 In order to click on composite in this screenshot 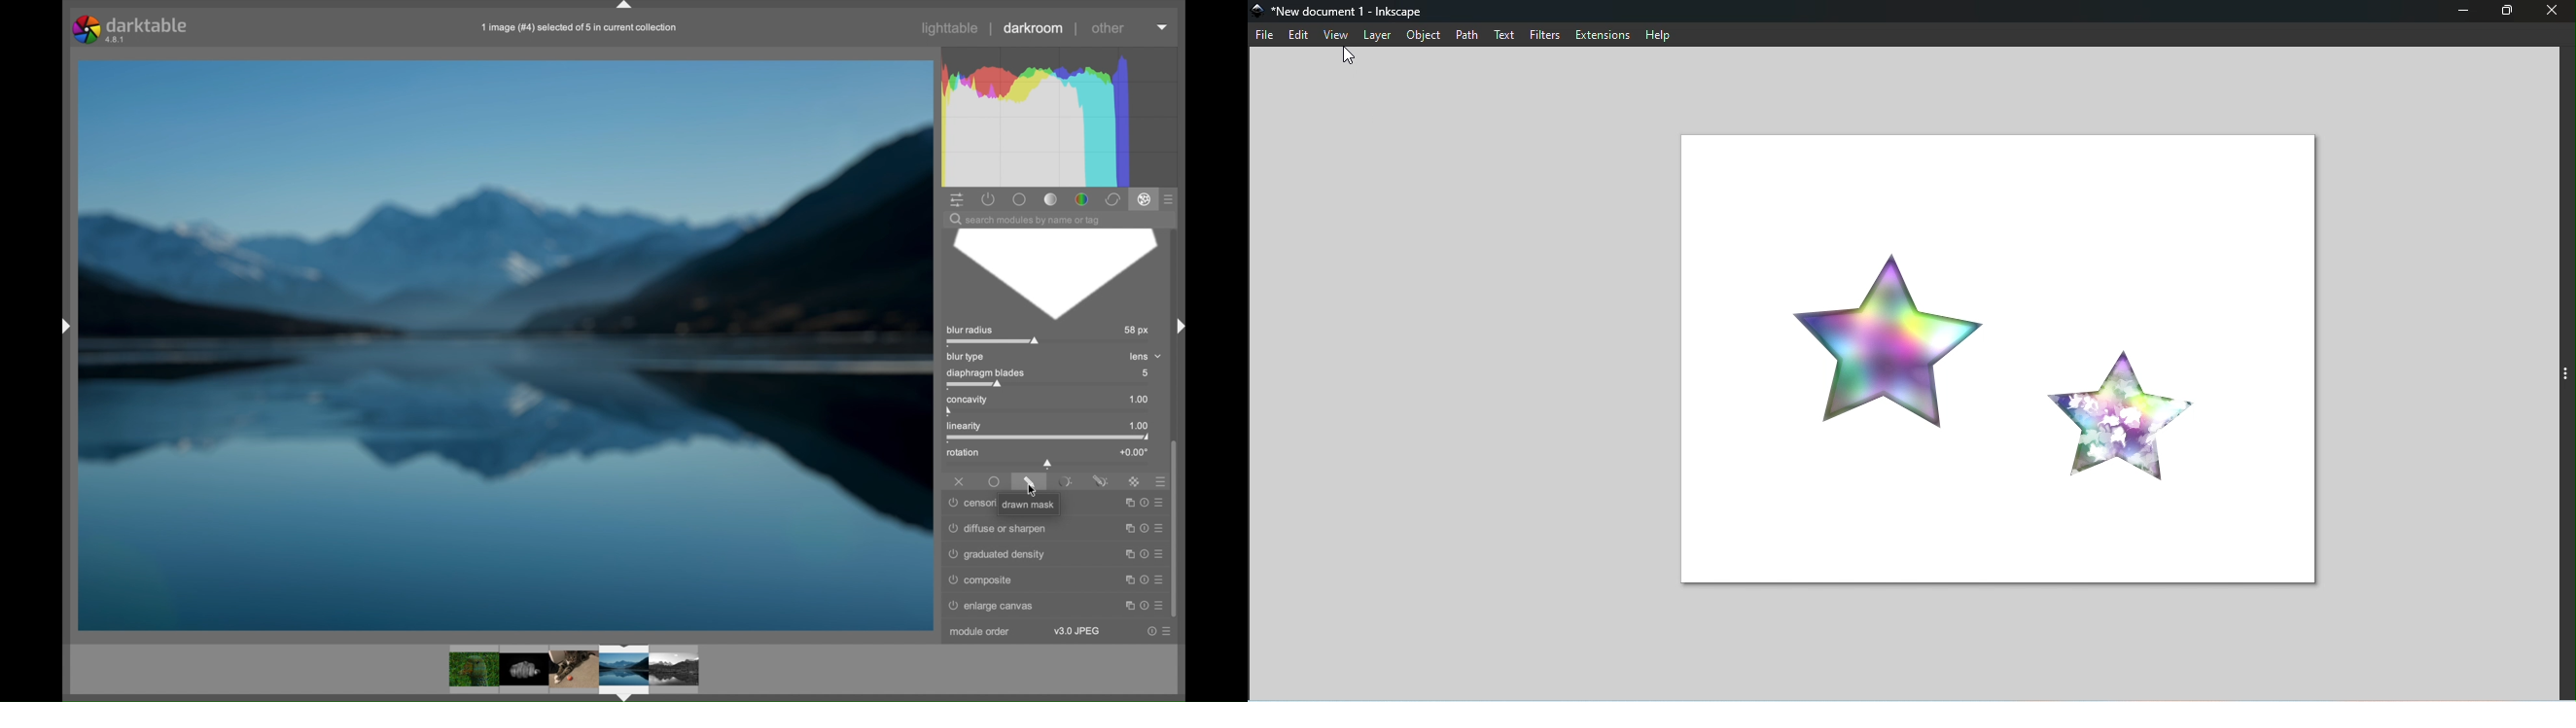, I will do `click(982, 580)`.